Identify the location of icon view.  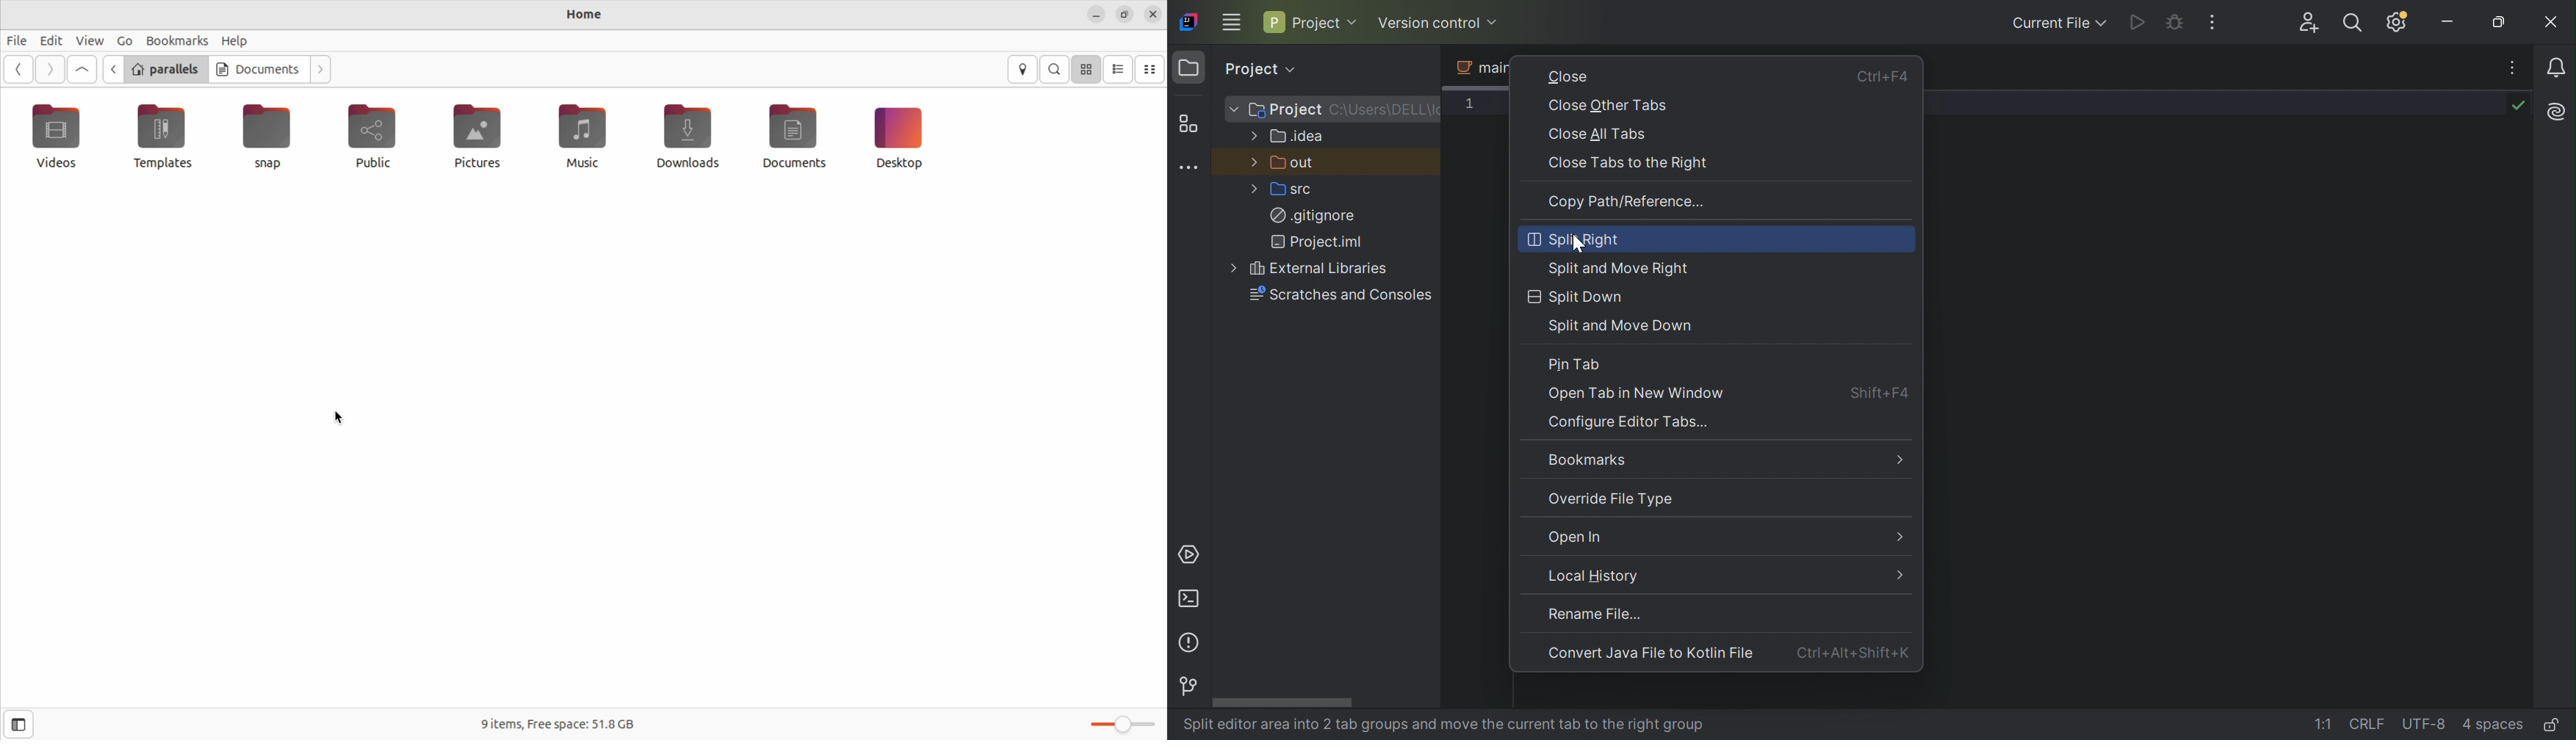
(1086, 69).